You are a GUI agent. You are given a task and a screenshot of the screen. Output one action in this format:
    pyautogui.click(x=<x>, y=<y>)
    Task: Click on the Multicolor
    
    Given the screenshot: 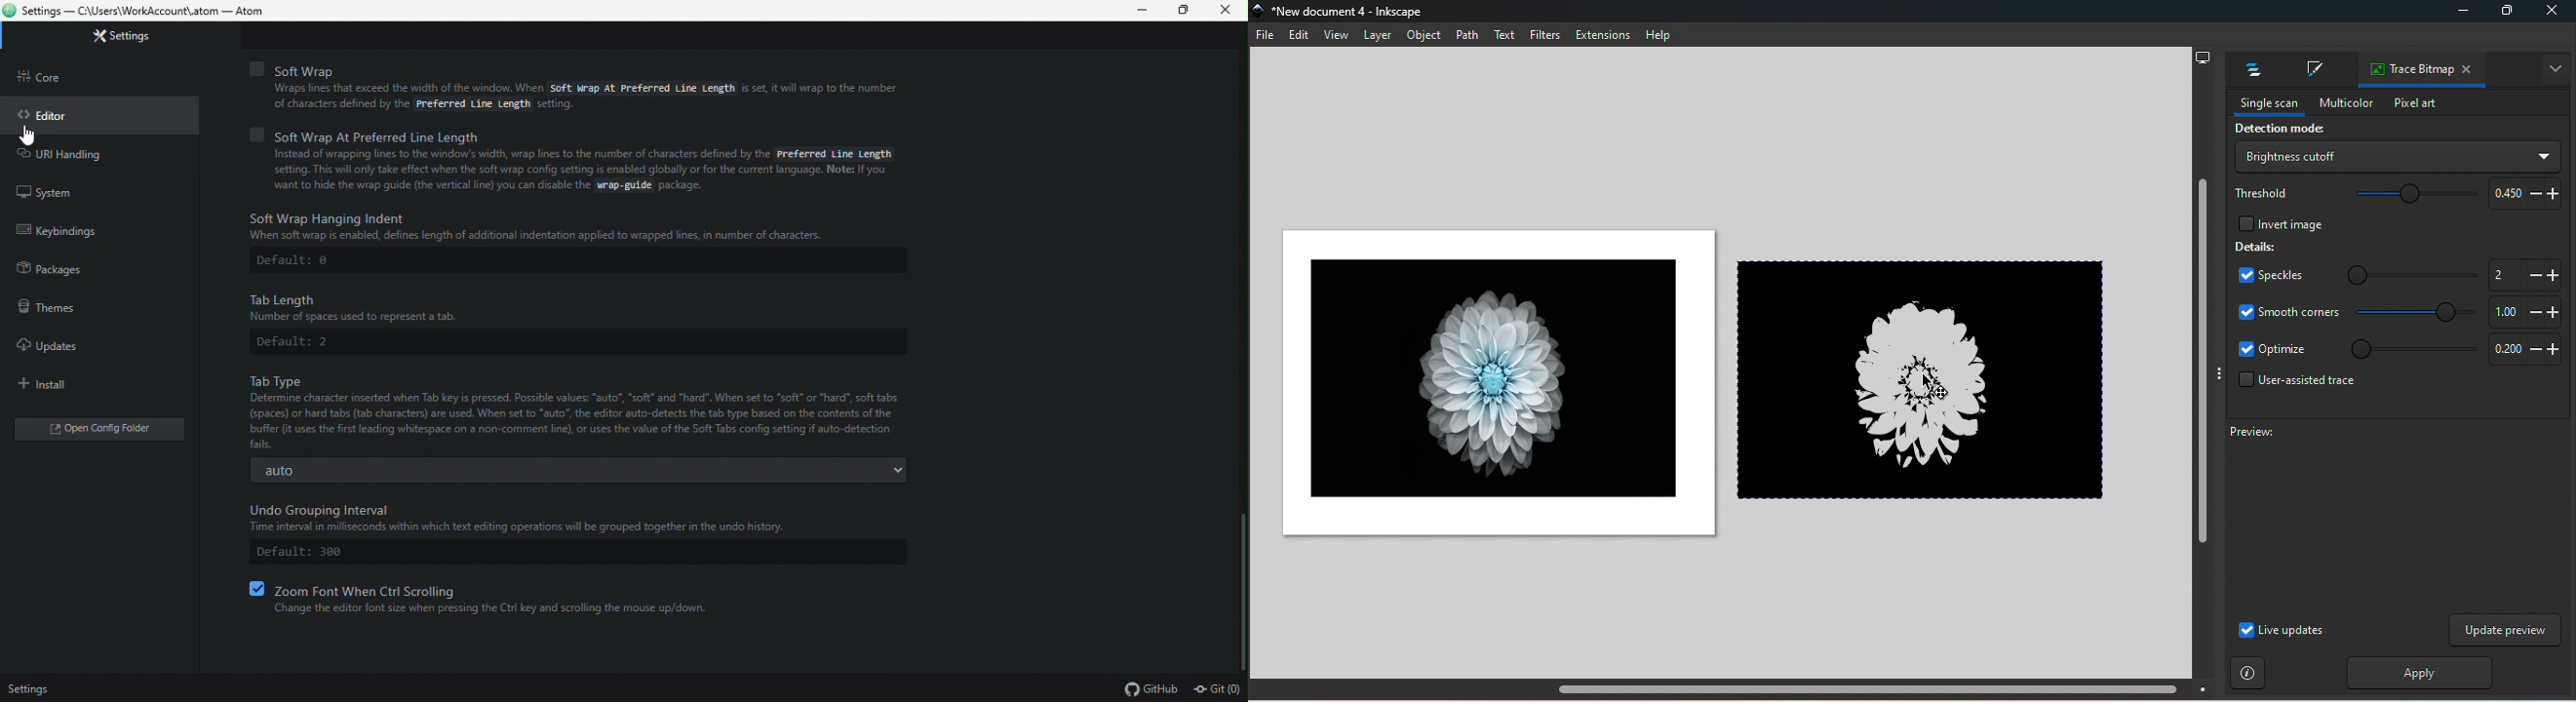 What is the action you would take?
    pyautogui.click(x=2341, y=101)
    